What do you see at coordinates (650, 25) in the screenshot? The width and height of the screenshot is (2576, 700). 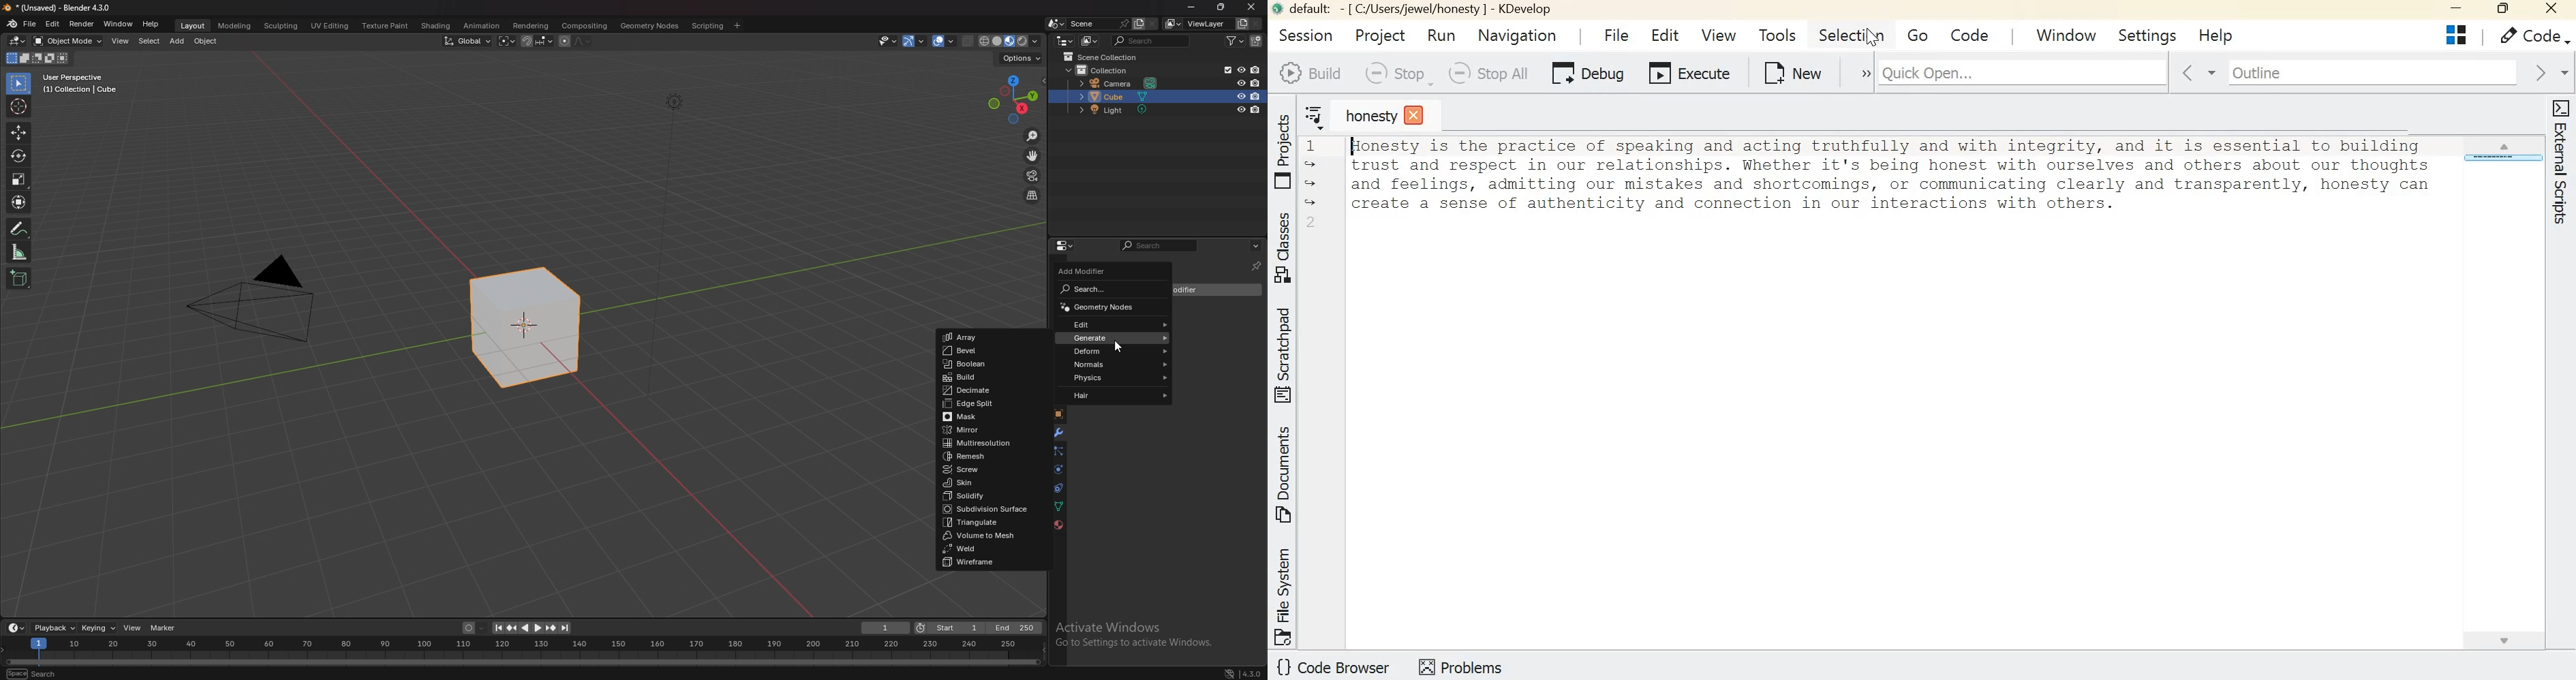 I see `geometry nodes` at bounding box center [650, 25].